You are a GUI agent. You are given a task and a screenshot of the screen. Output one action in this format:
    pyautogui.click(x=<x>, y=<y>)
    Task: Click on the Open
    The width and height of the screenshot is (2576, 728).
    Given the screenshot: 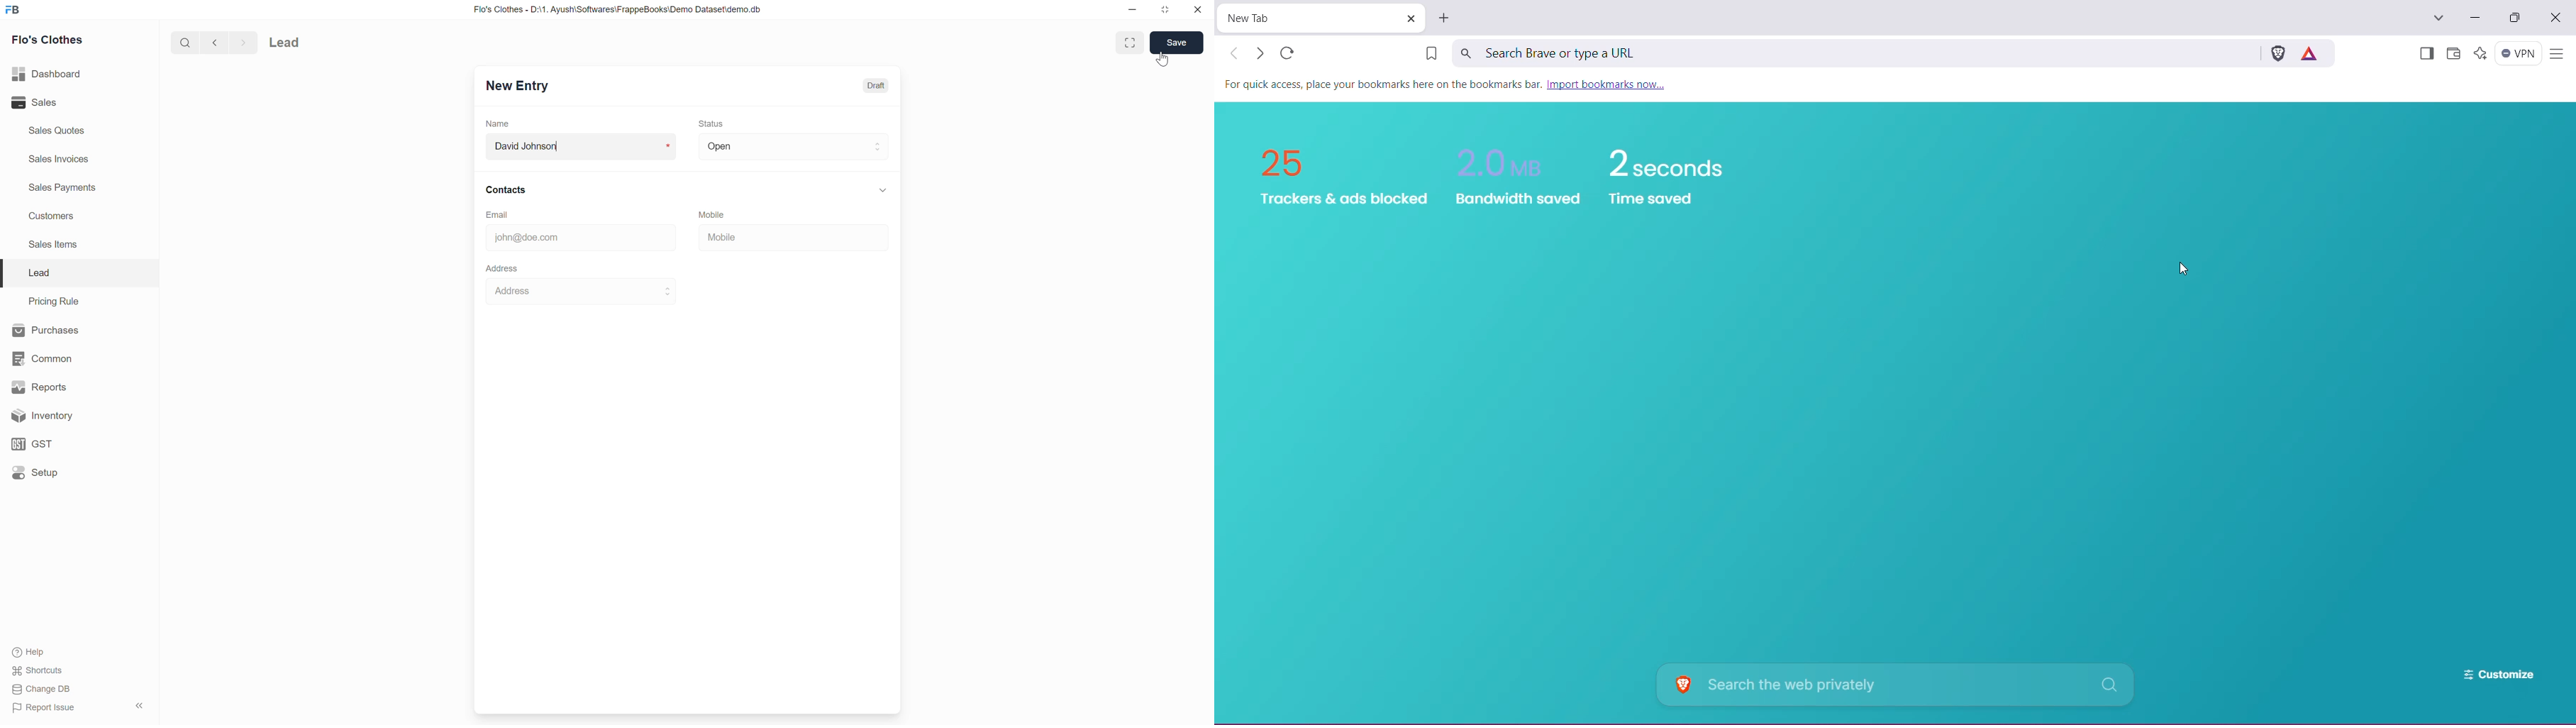 What is the action you would take?
    pyautogui.click(x=791, y=146)
    